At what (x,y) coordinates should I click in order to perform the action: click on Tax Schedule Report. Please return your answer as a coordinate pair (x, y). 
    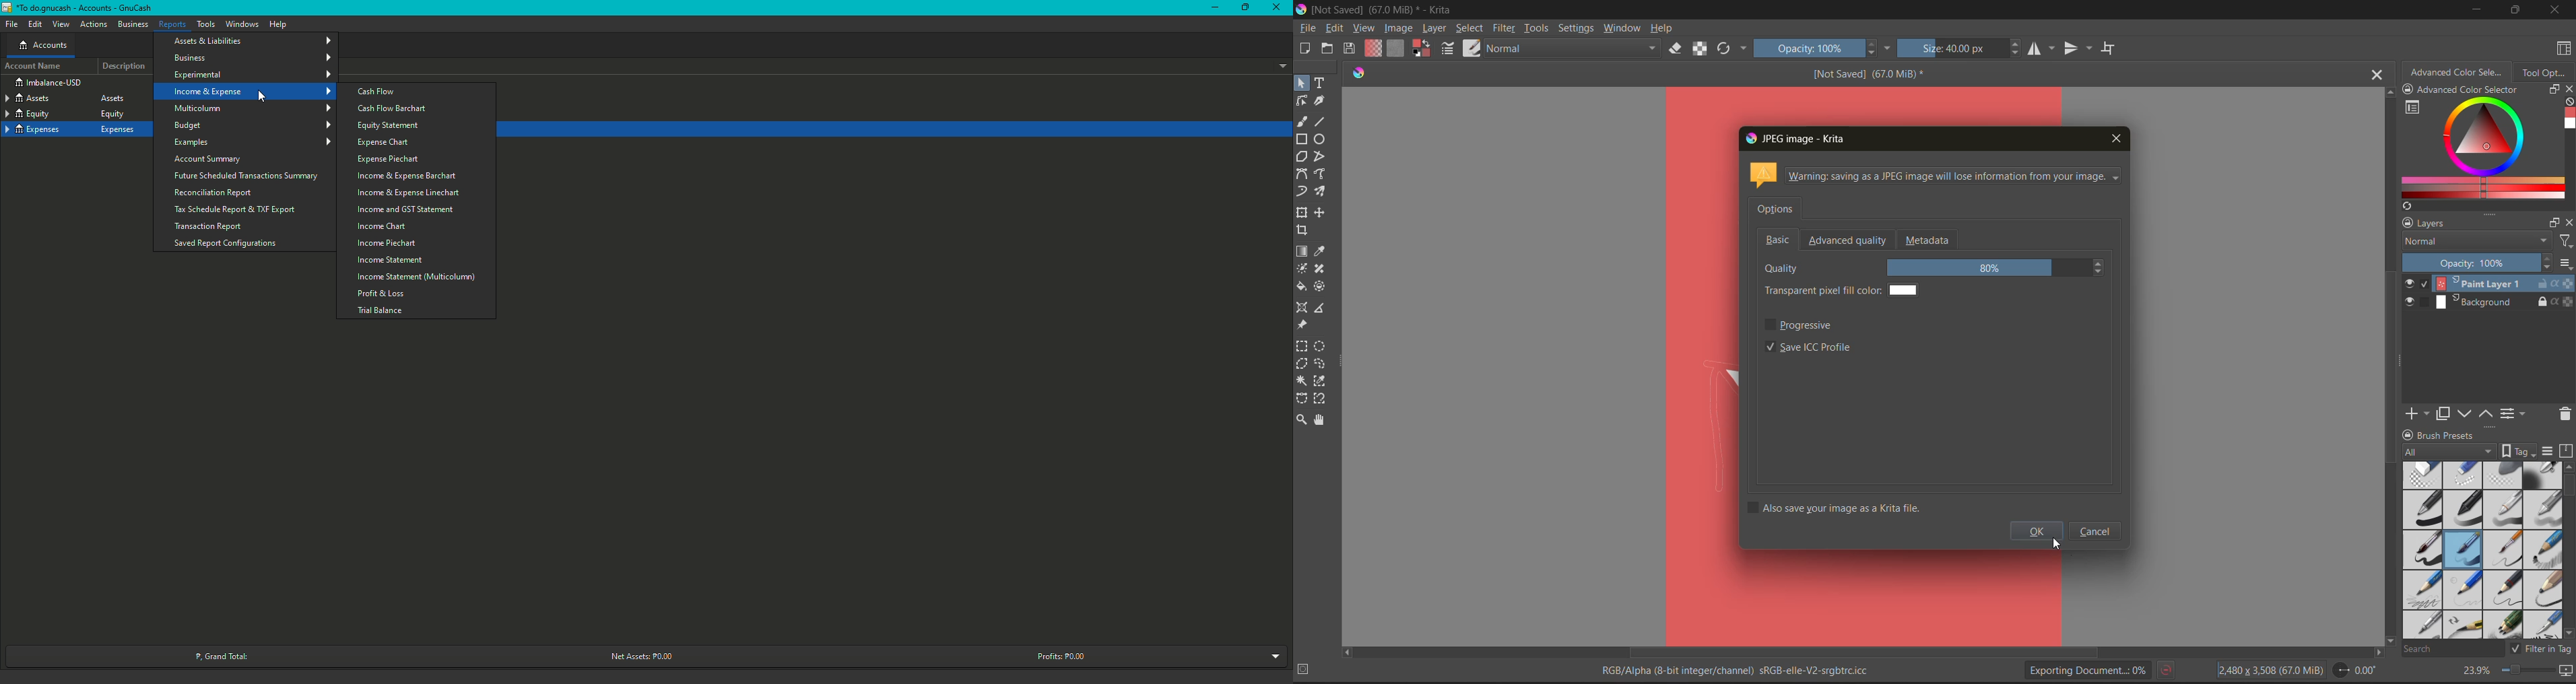
    Looking at the image, I should click on (238, 209).